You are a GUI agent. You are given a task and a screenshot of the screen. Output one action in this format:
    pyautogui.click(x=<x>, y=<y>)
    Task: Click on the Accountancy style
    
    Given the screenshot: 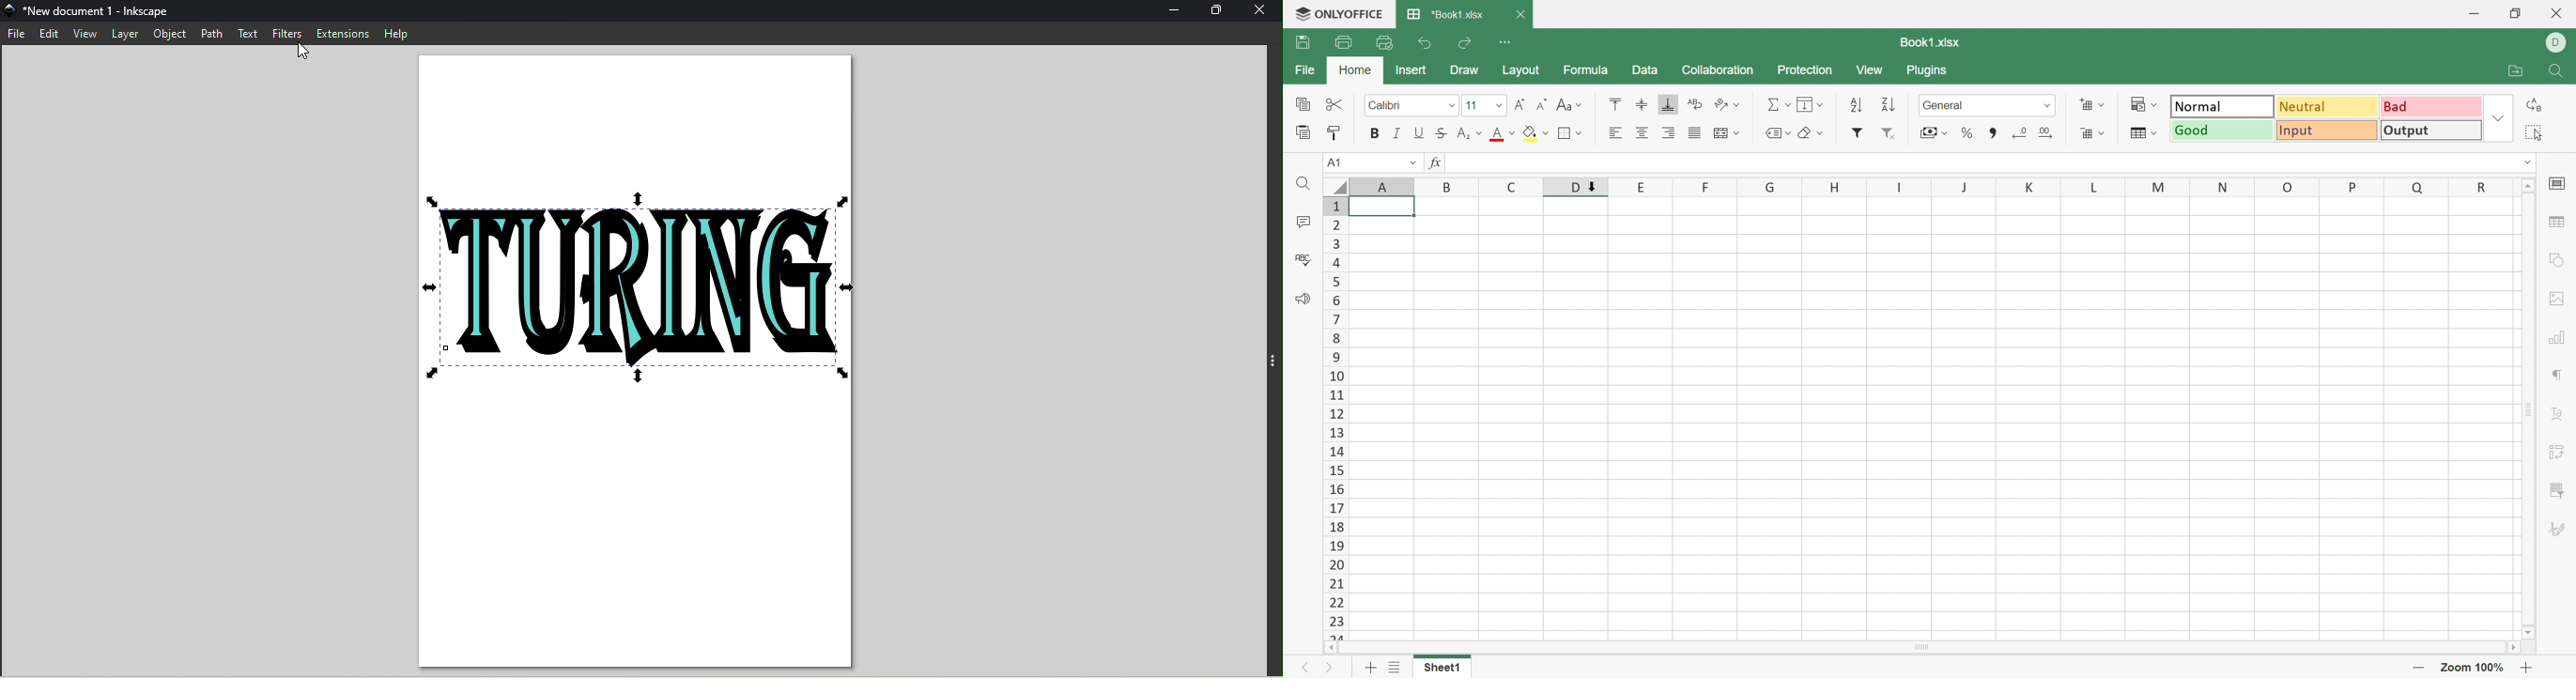 What is the action you would take?
    pyautogui.click(x=1927, y=131)
    